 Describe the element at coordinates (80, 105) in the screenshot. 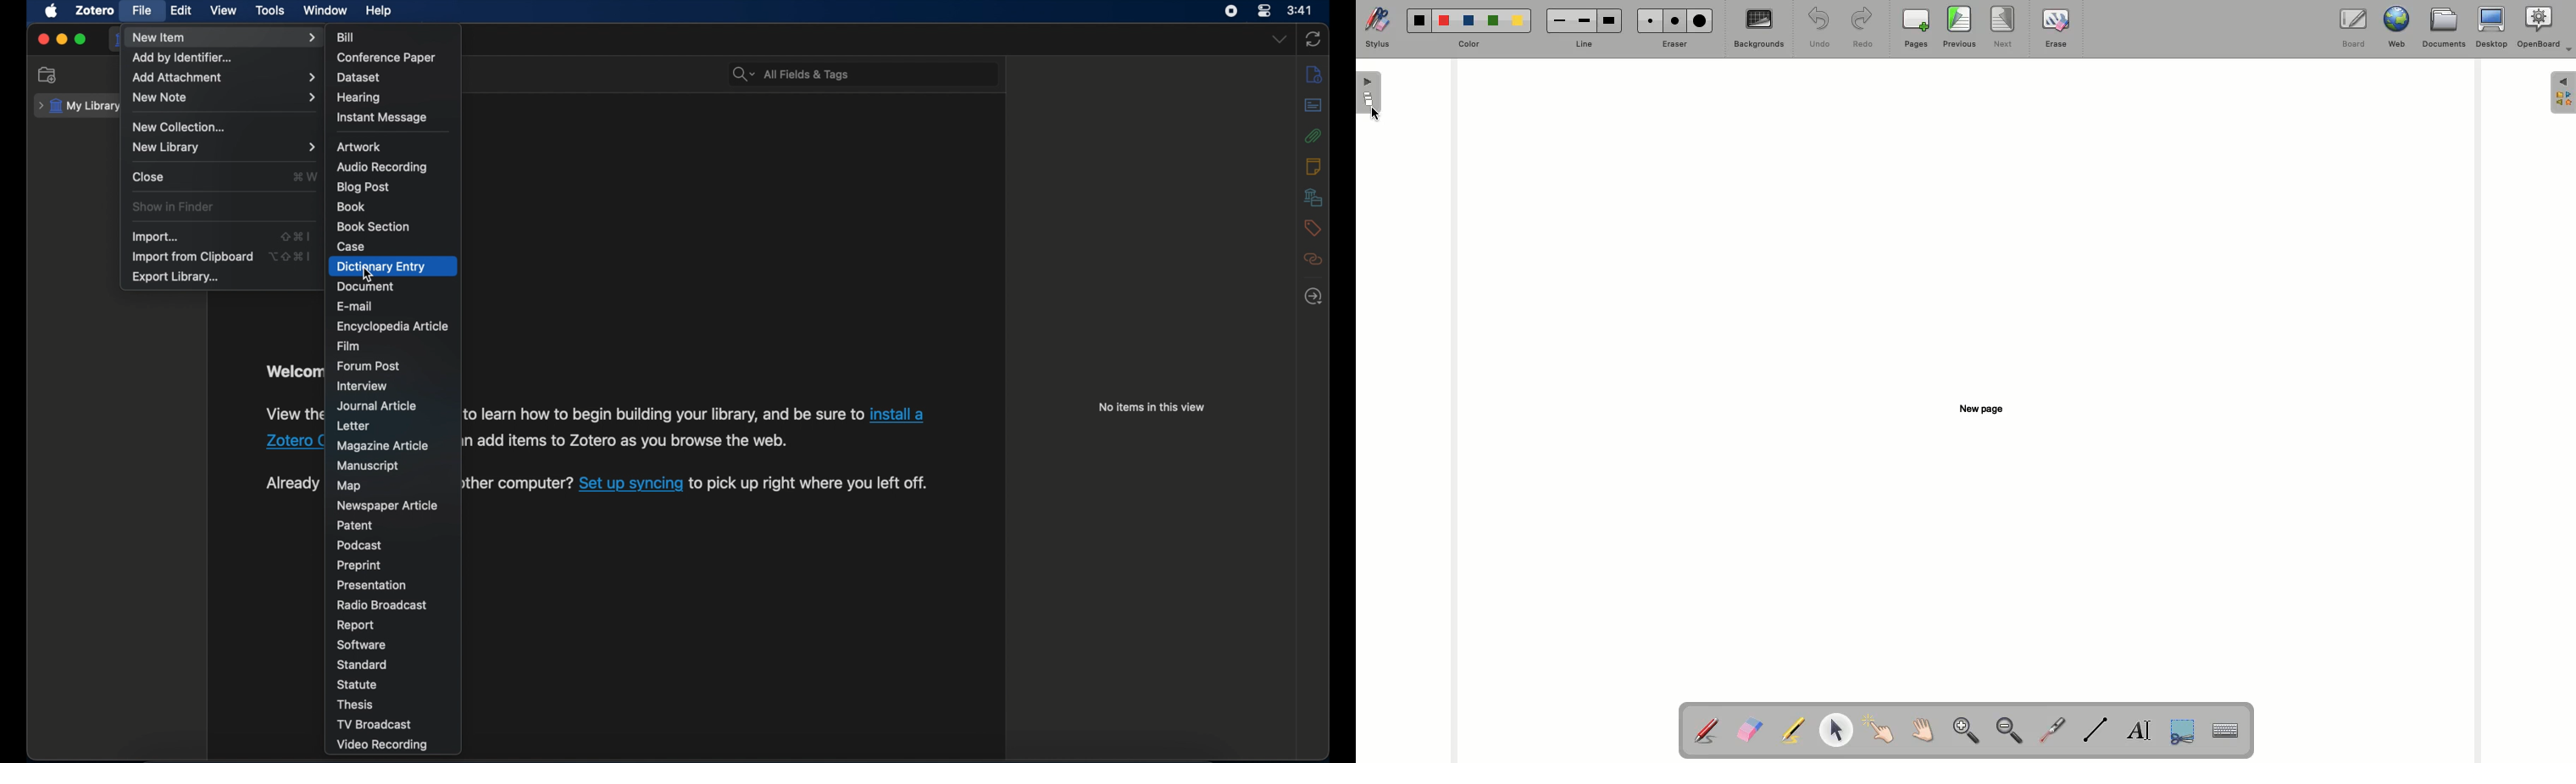

I see `my library` at that location.